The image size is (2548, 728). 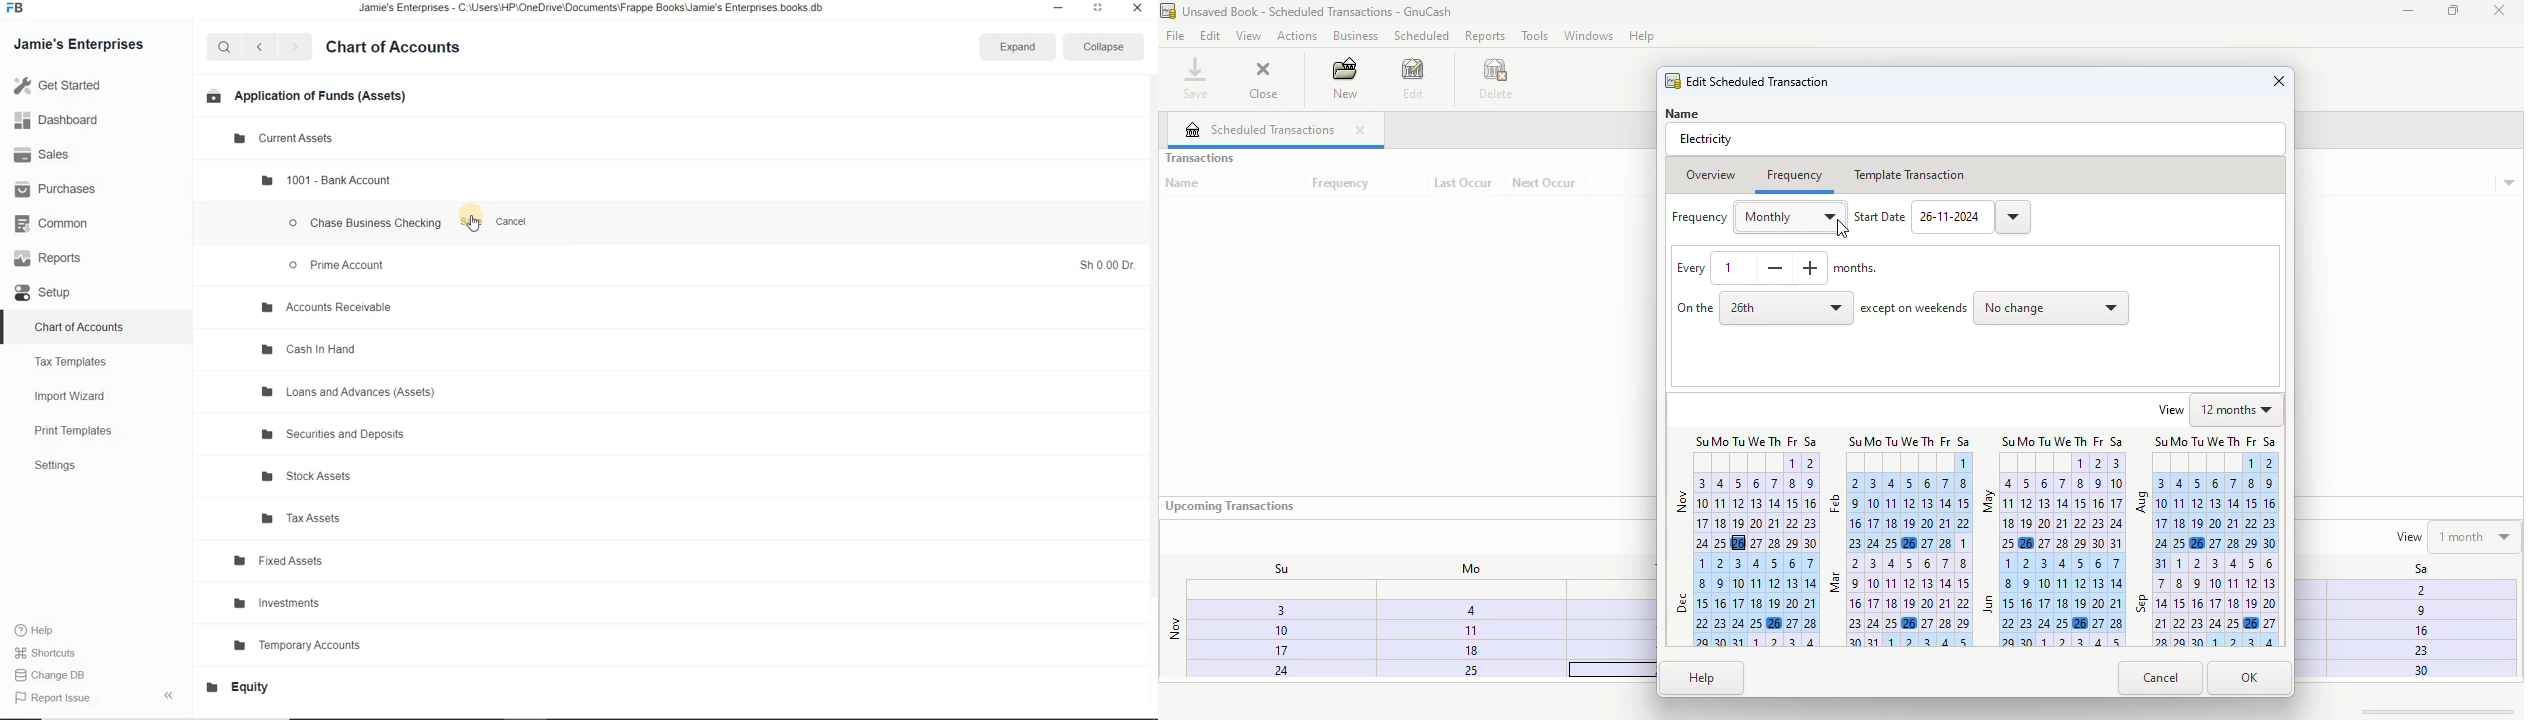 What do you see at coordinates (310, 518) in the screenshot?
I see `Tax Assets` at bounding box center [310, 518].